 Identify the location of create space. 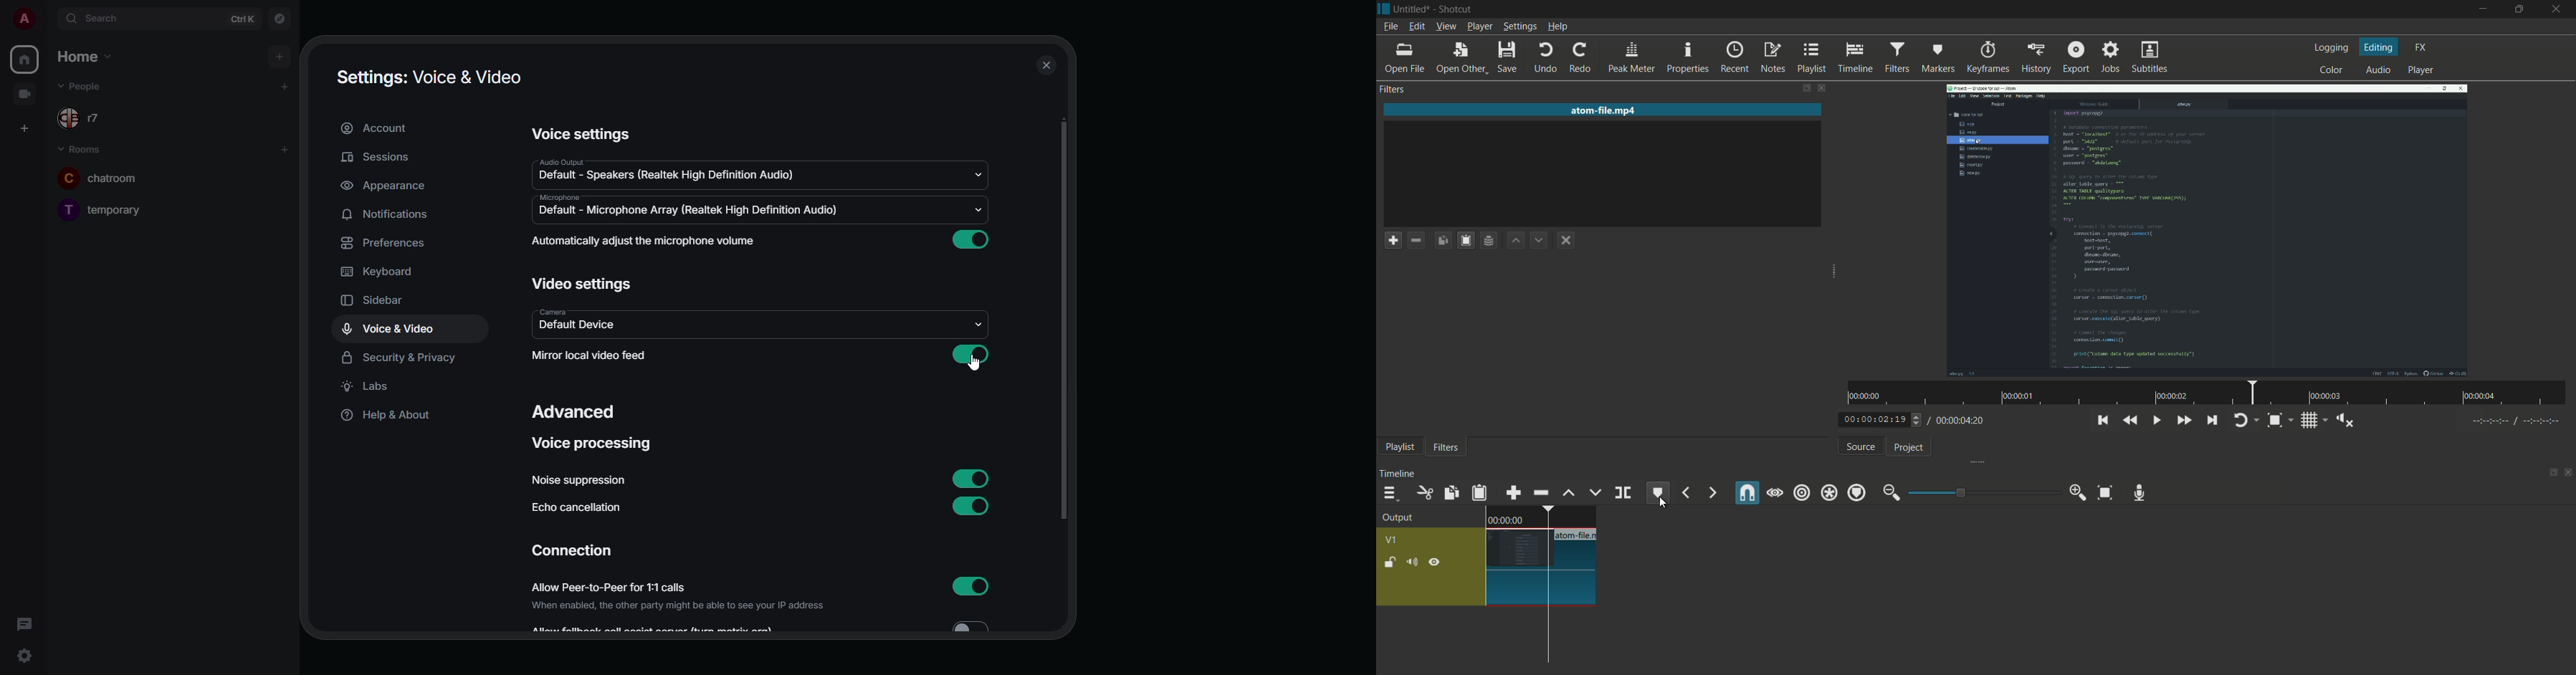
(27, 128).